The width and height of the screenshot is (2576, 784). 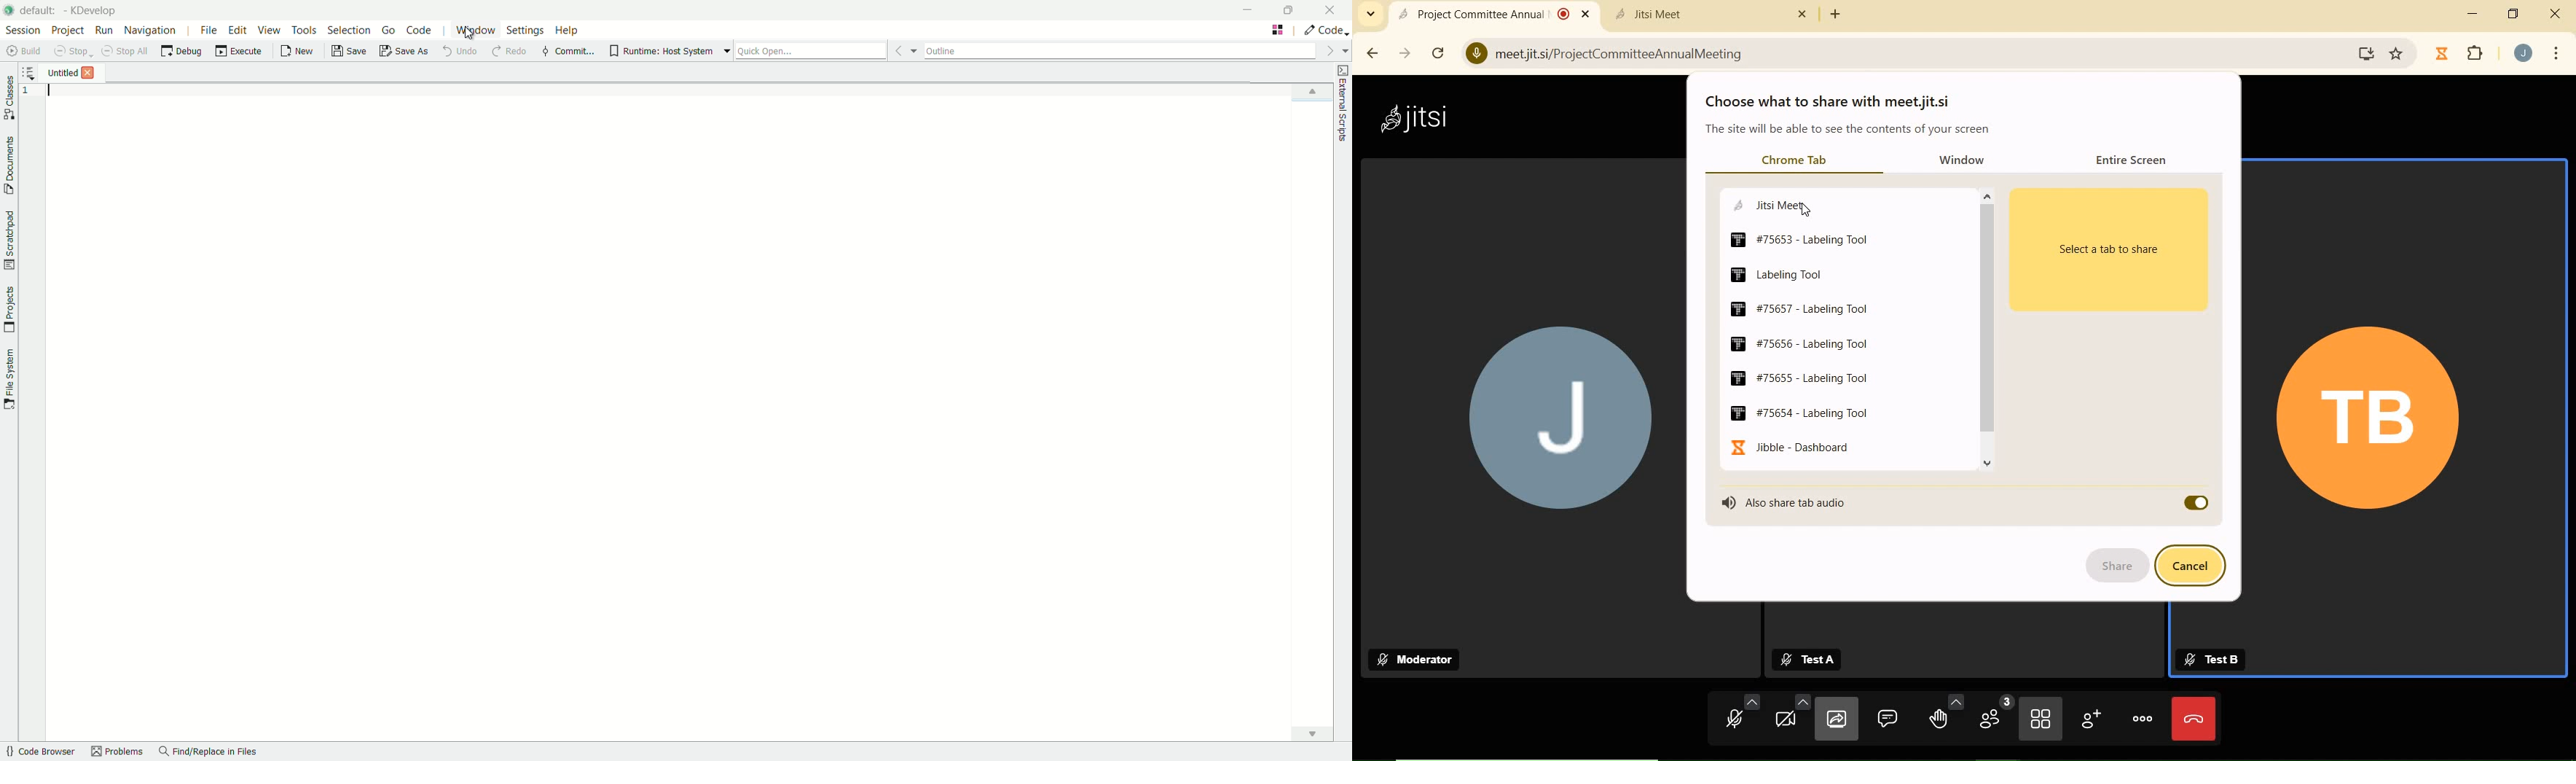 What do you see at coordinates (1791, 273) in the screenshot?
I see ` Labeling Tool` at bounding box center [1791, 273].